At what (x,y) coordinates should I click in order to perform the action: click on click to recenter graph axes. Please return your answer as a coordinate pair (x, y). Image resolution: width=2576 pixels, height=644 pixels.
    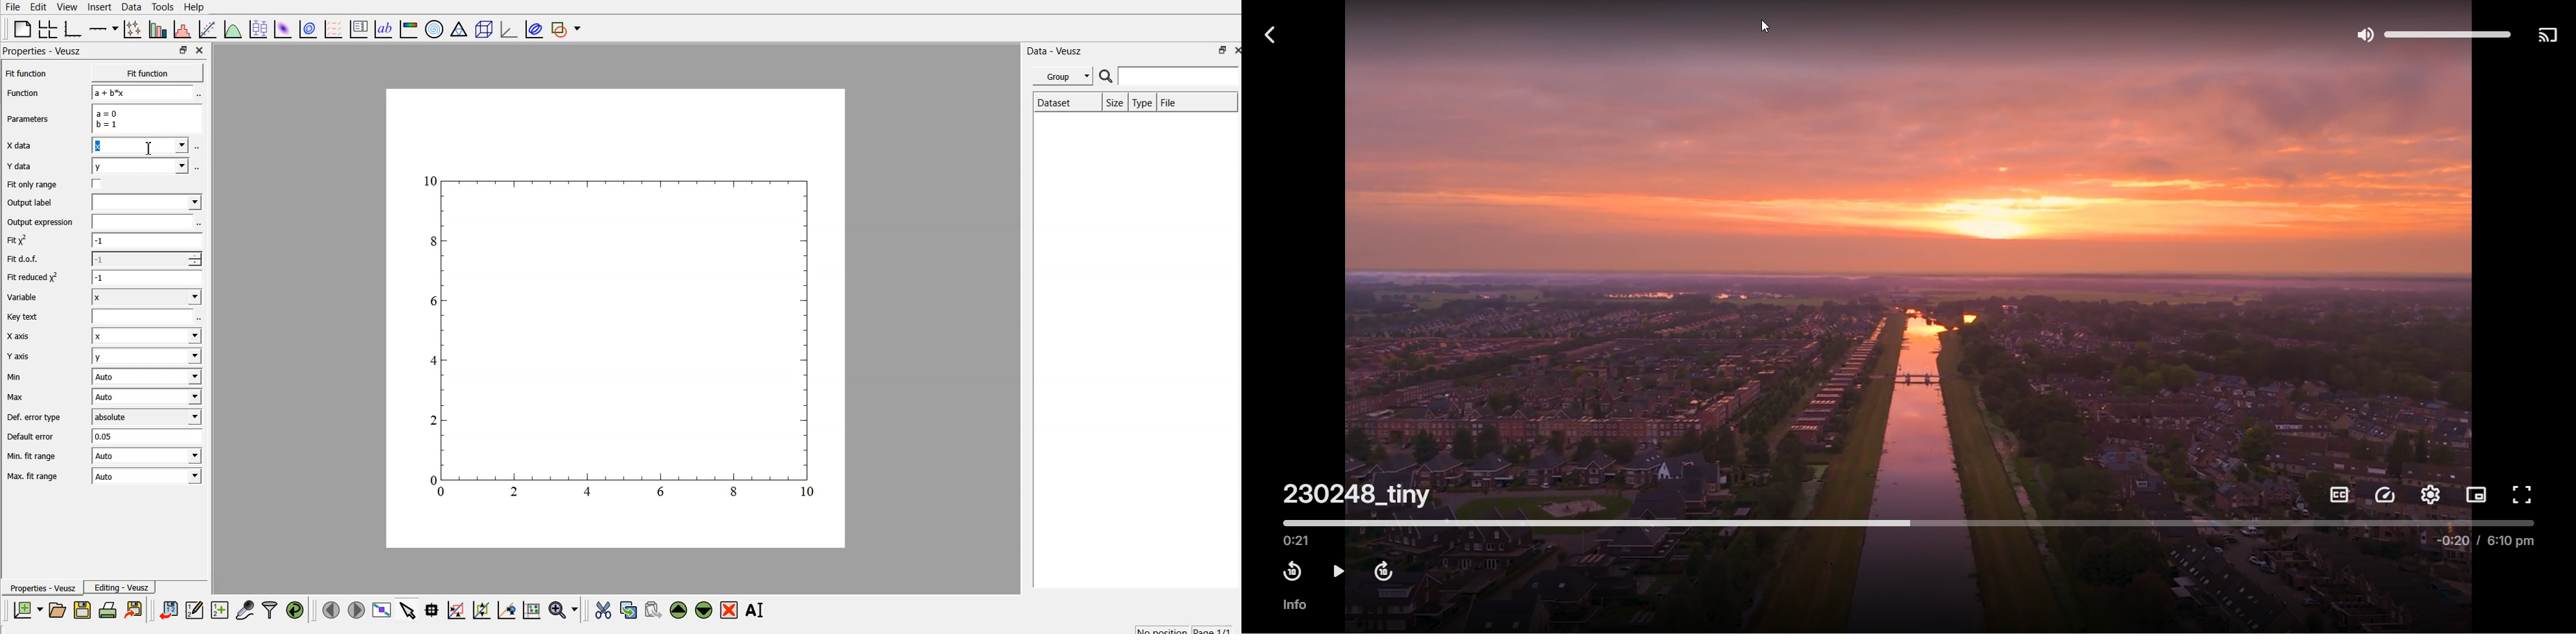
    Looking at the image, I should click on (508, 611).